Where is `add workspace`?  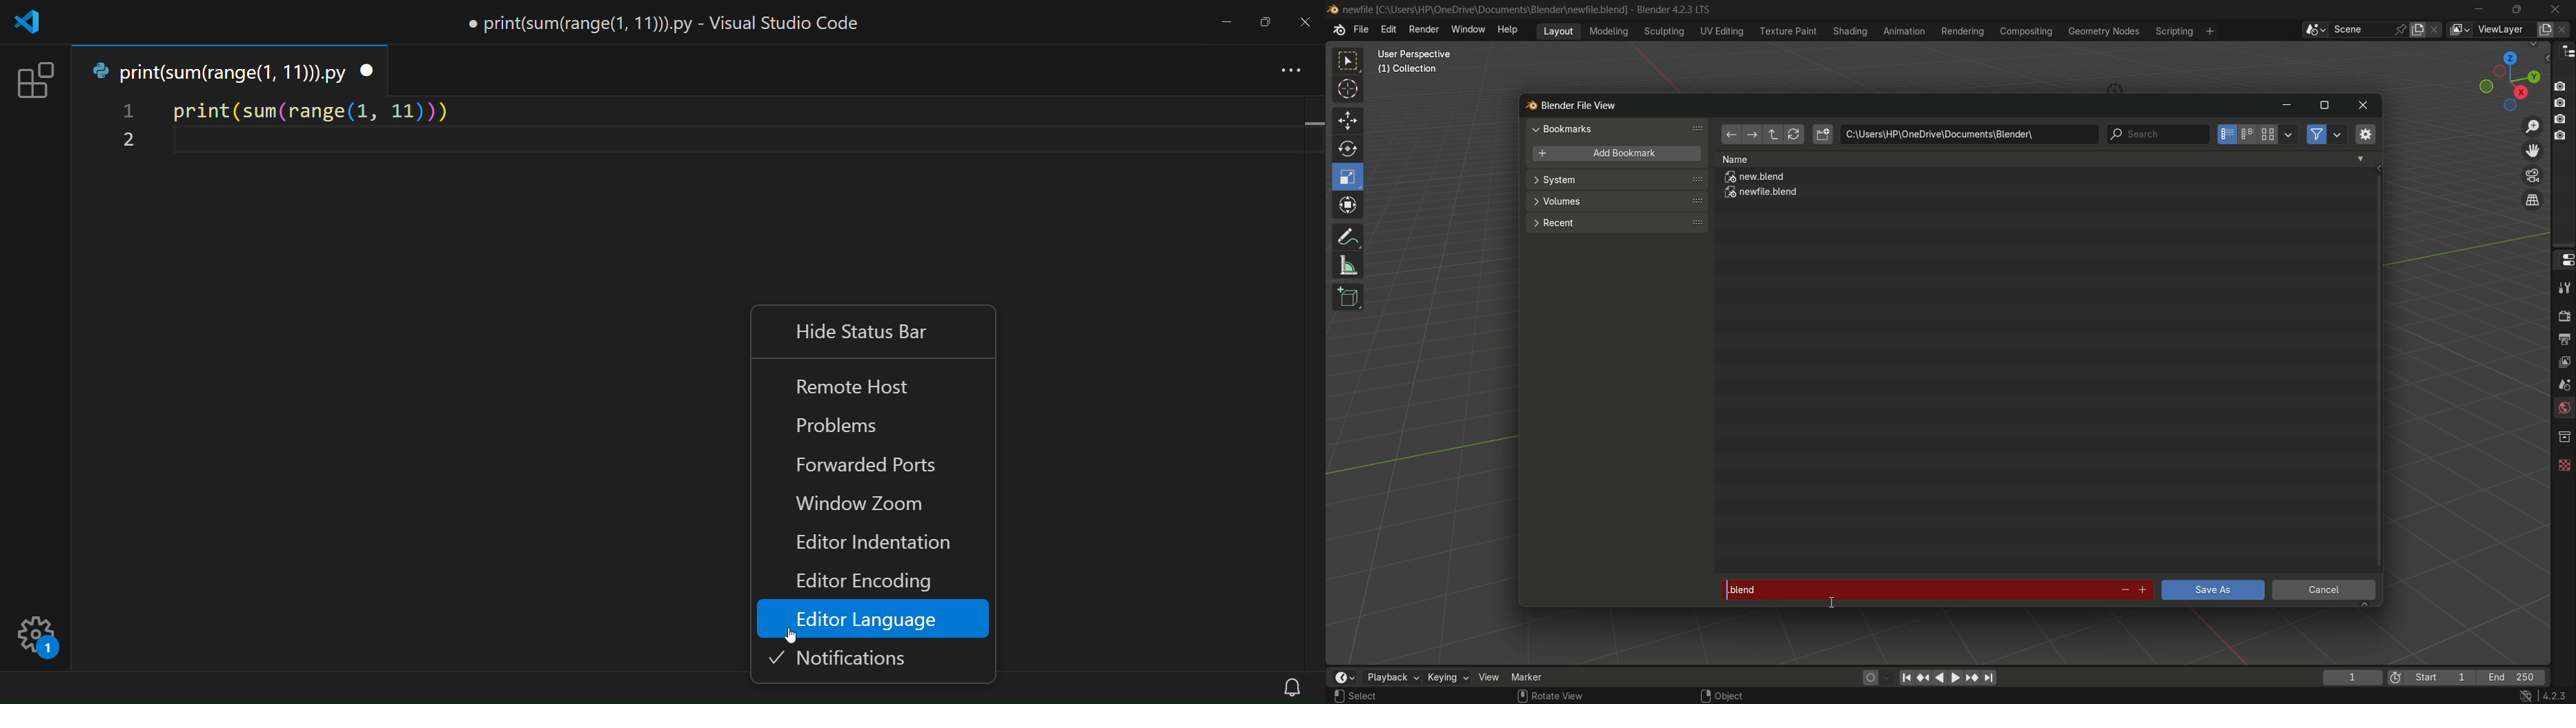
add workspace is located at coordinates (2209, 31).